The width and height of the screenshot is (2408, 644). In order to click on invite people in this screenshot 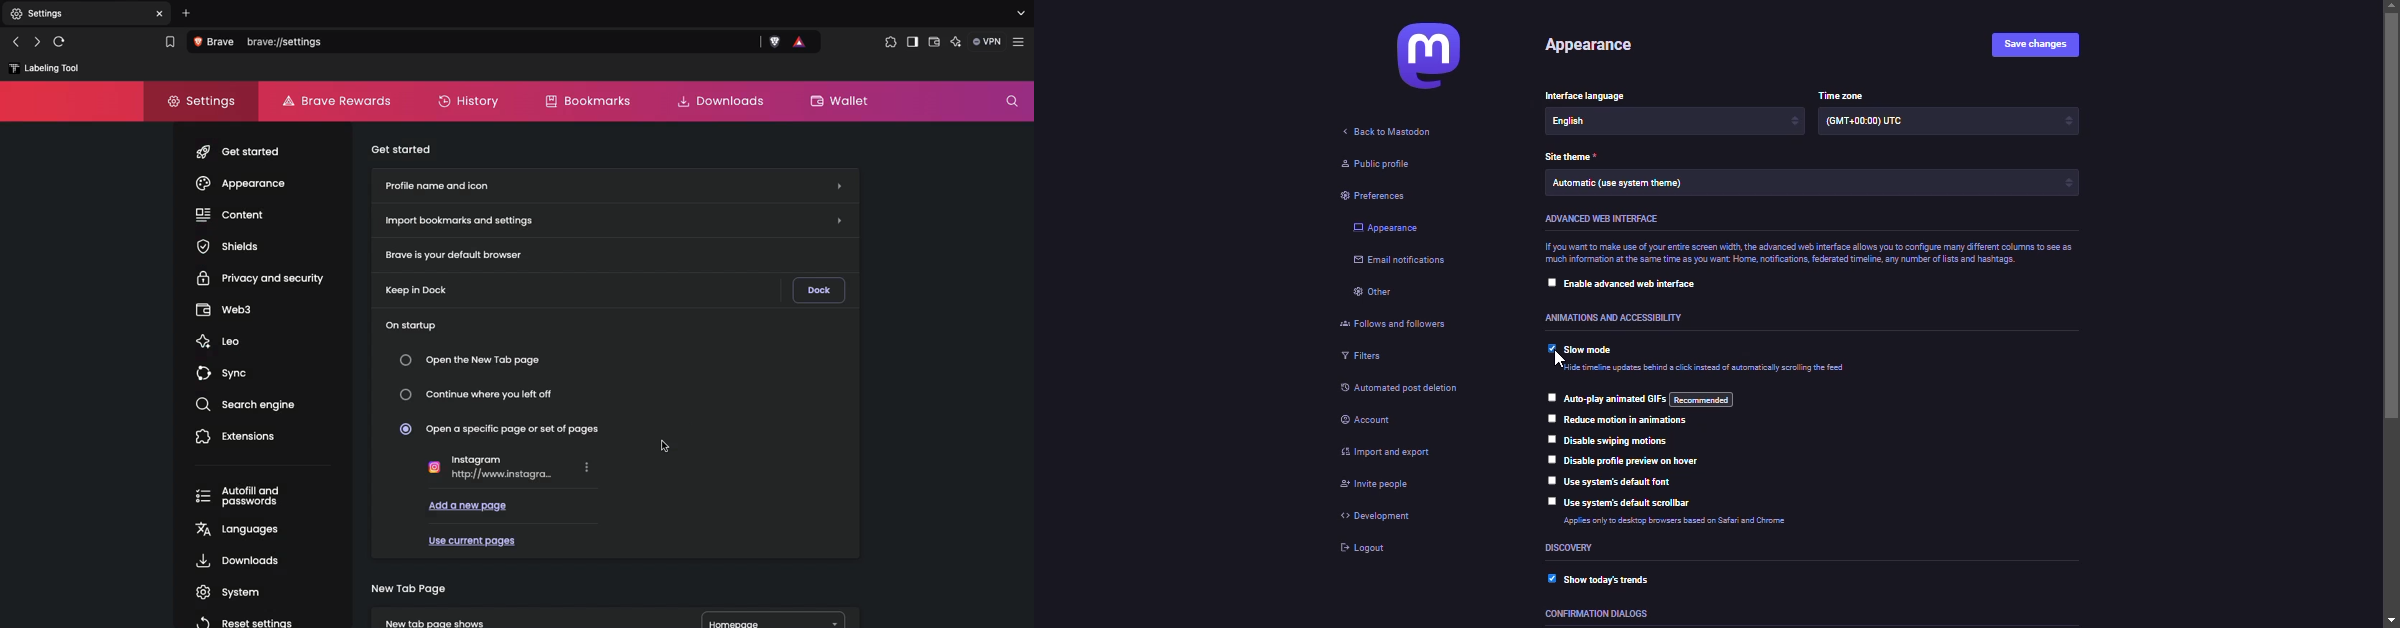, I will do `click(1379, 487)`.